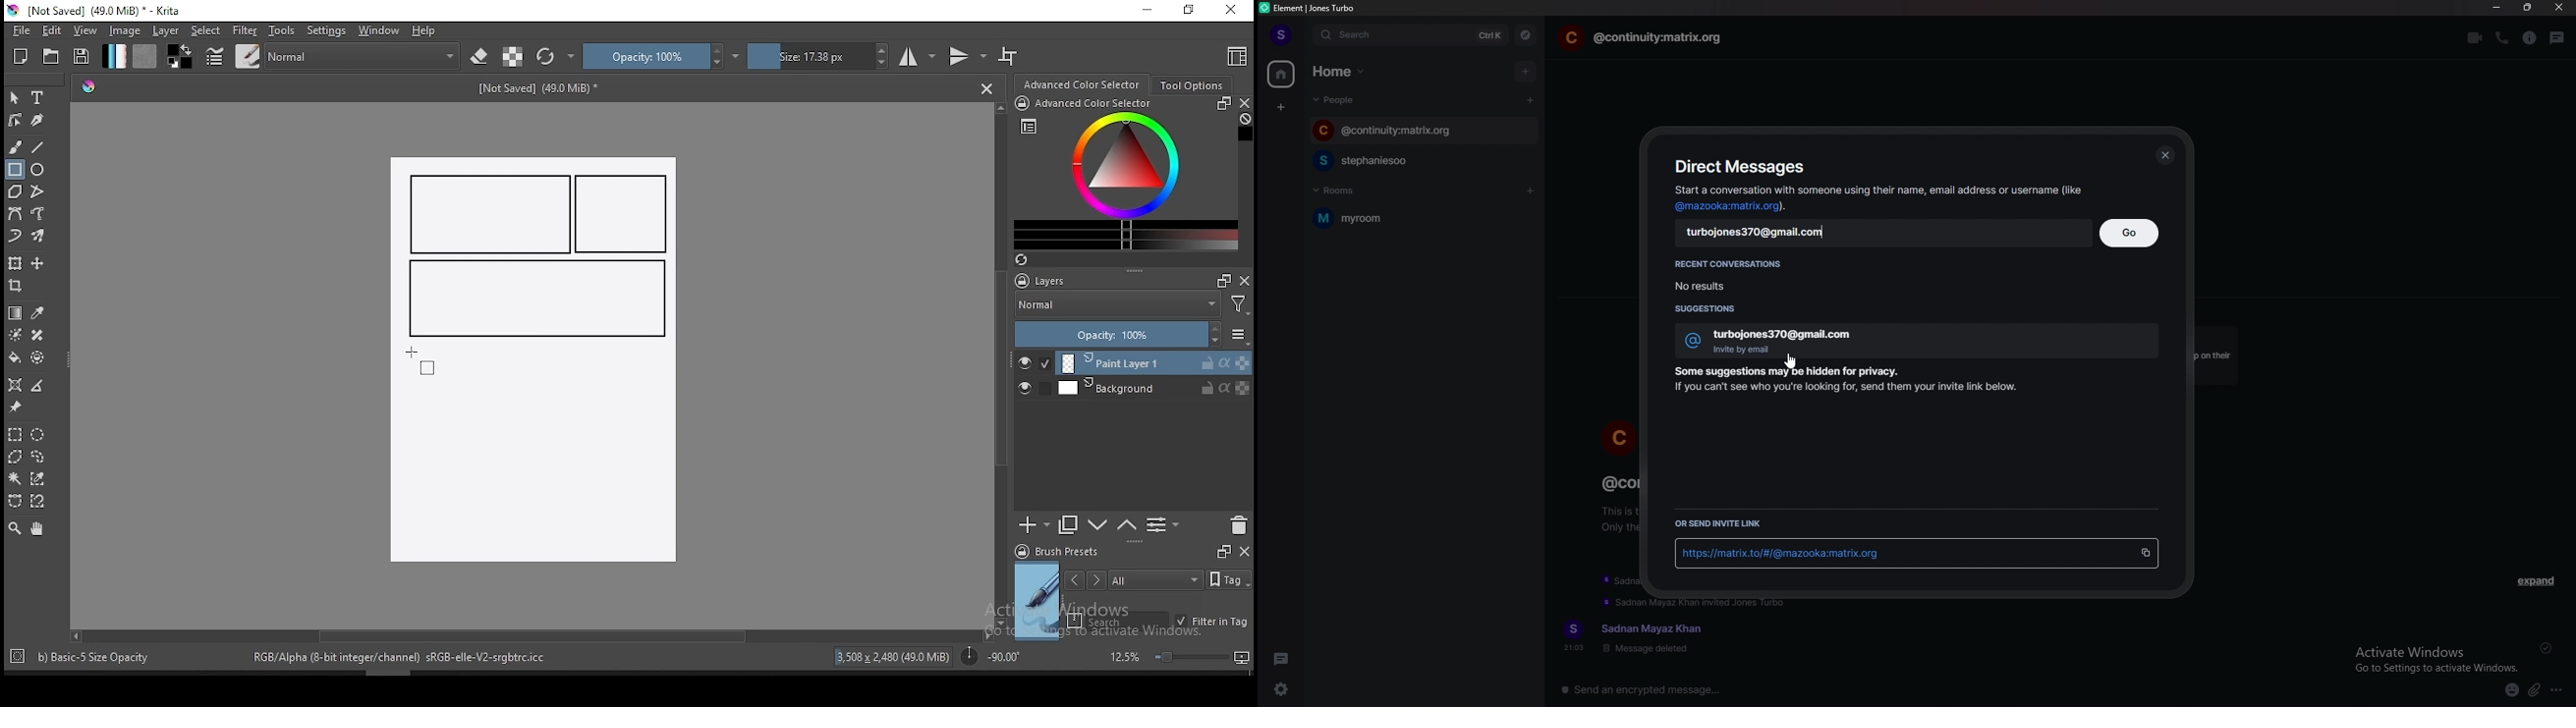  What do you see at coordinates (14, 191) in the screenshot?
I see `polygon tool` at bounding box center [14, 191].